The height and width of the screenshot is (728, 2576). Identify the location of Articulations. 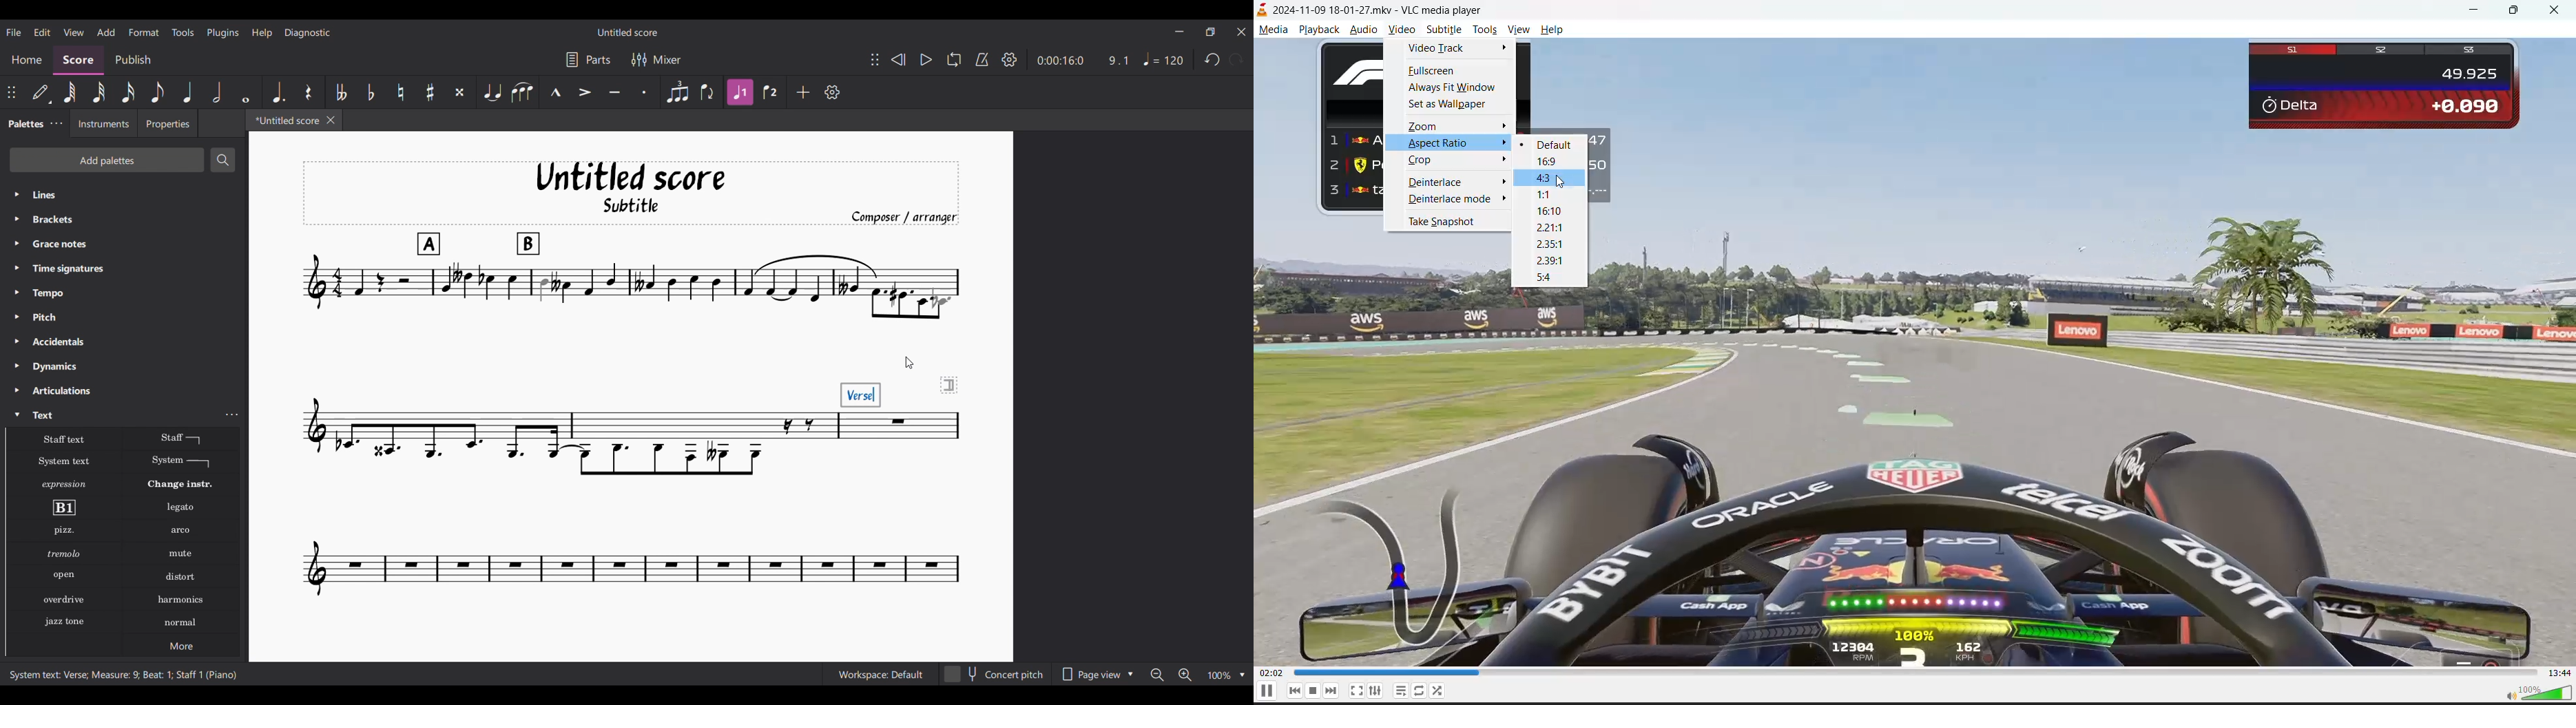
(125, 390).